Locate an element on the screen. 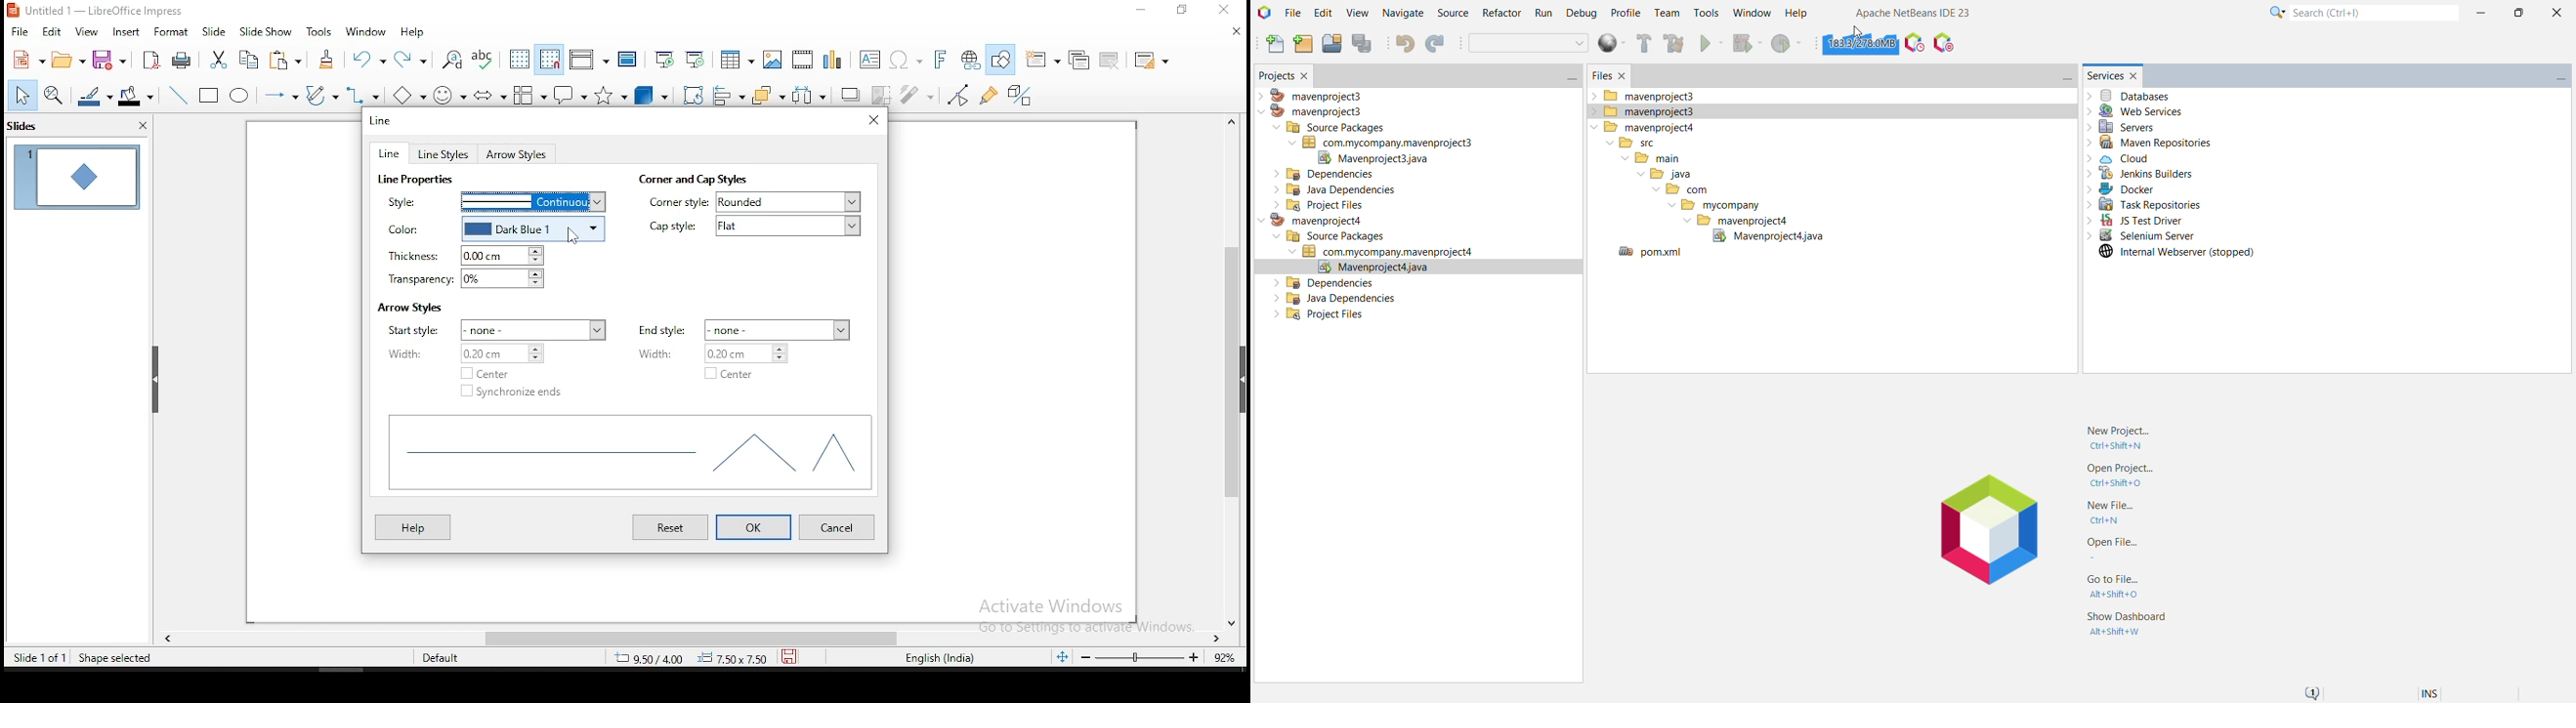 This screenshot has width=2576, height=728. scroll up is located at coordinates (1224, 122).